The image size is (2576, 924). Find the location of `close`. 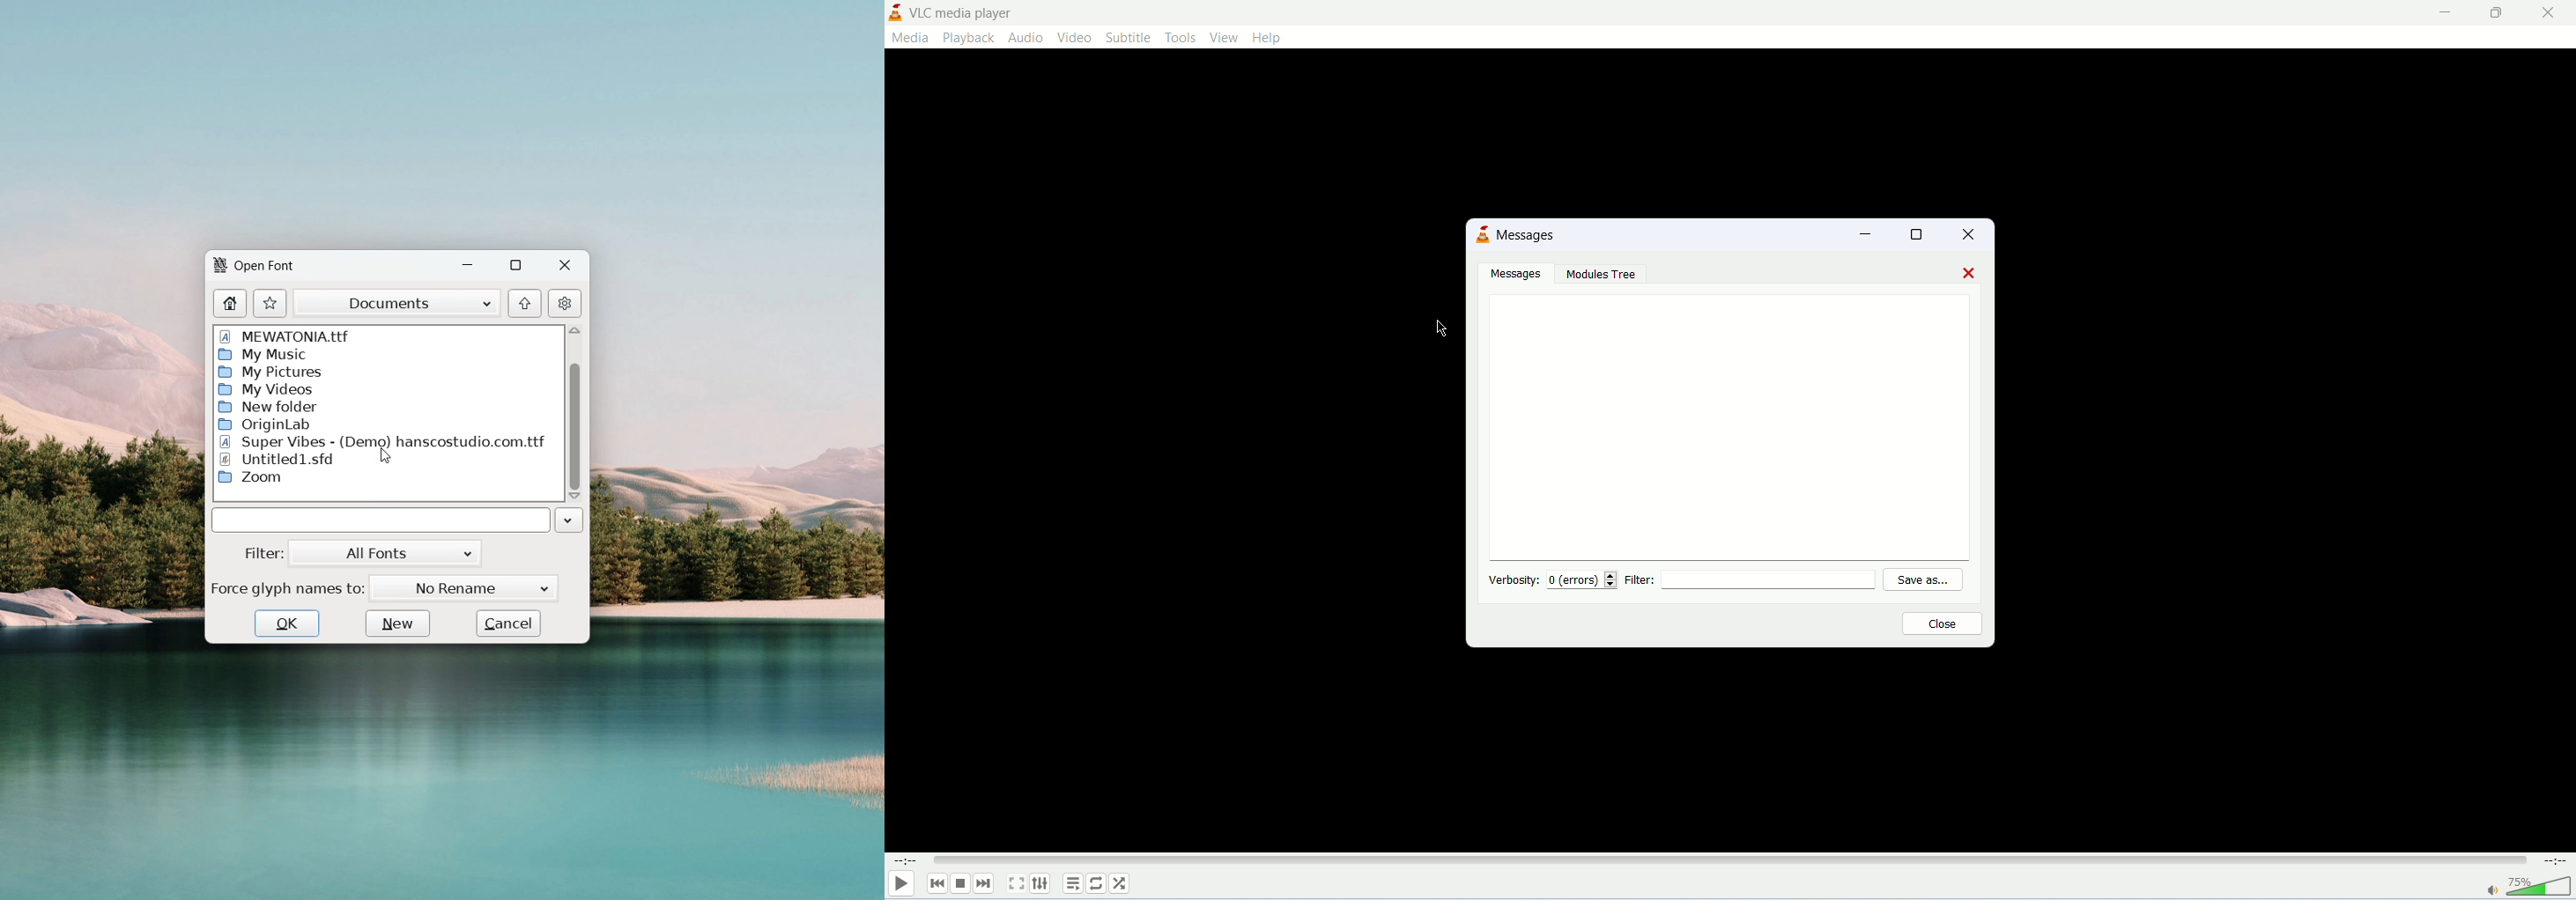

close is located at coordinates (1975, 234).